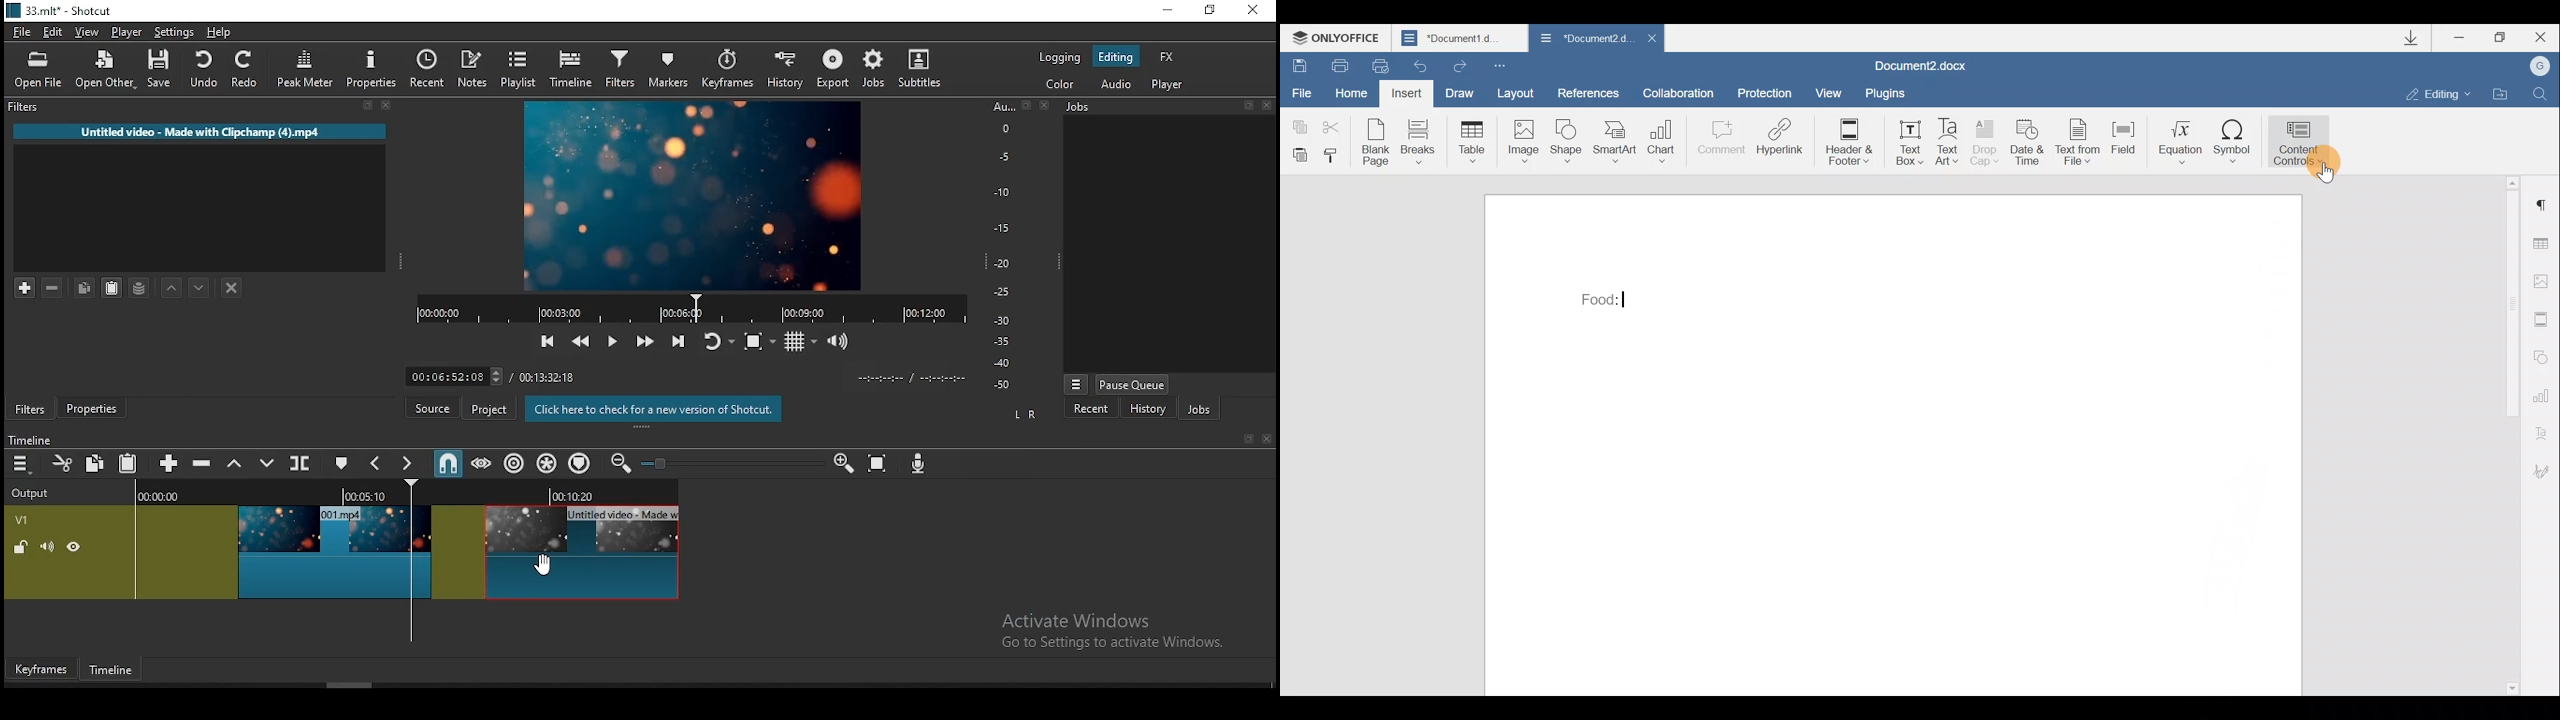 The width and height of the screenshot is (2576, 728). I want to click on Symbol, so click(2233, 141).